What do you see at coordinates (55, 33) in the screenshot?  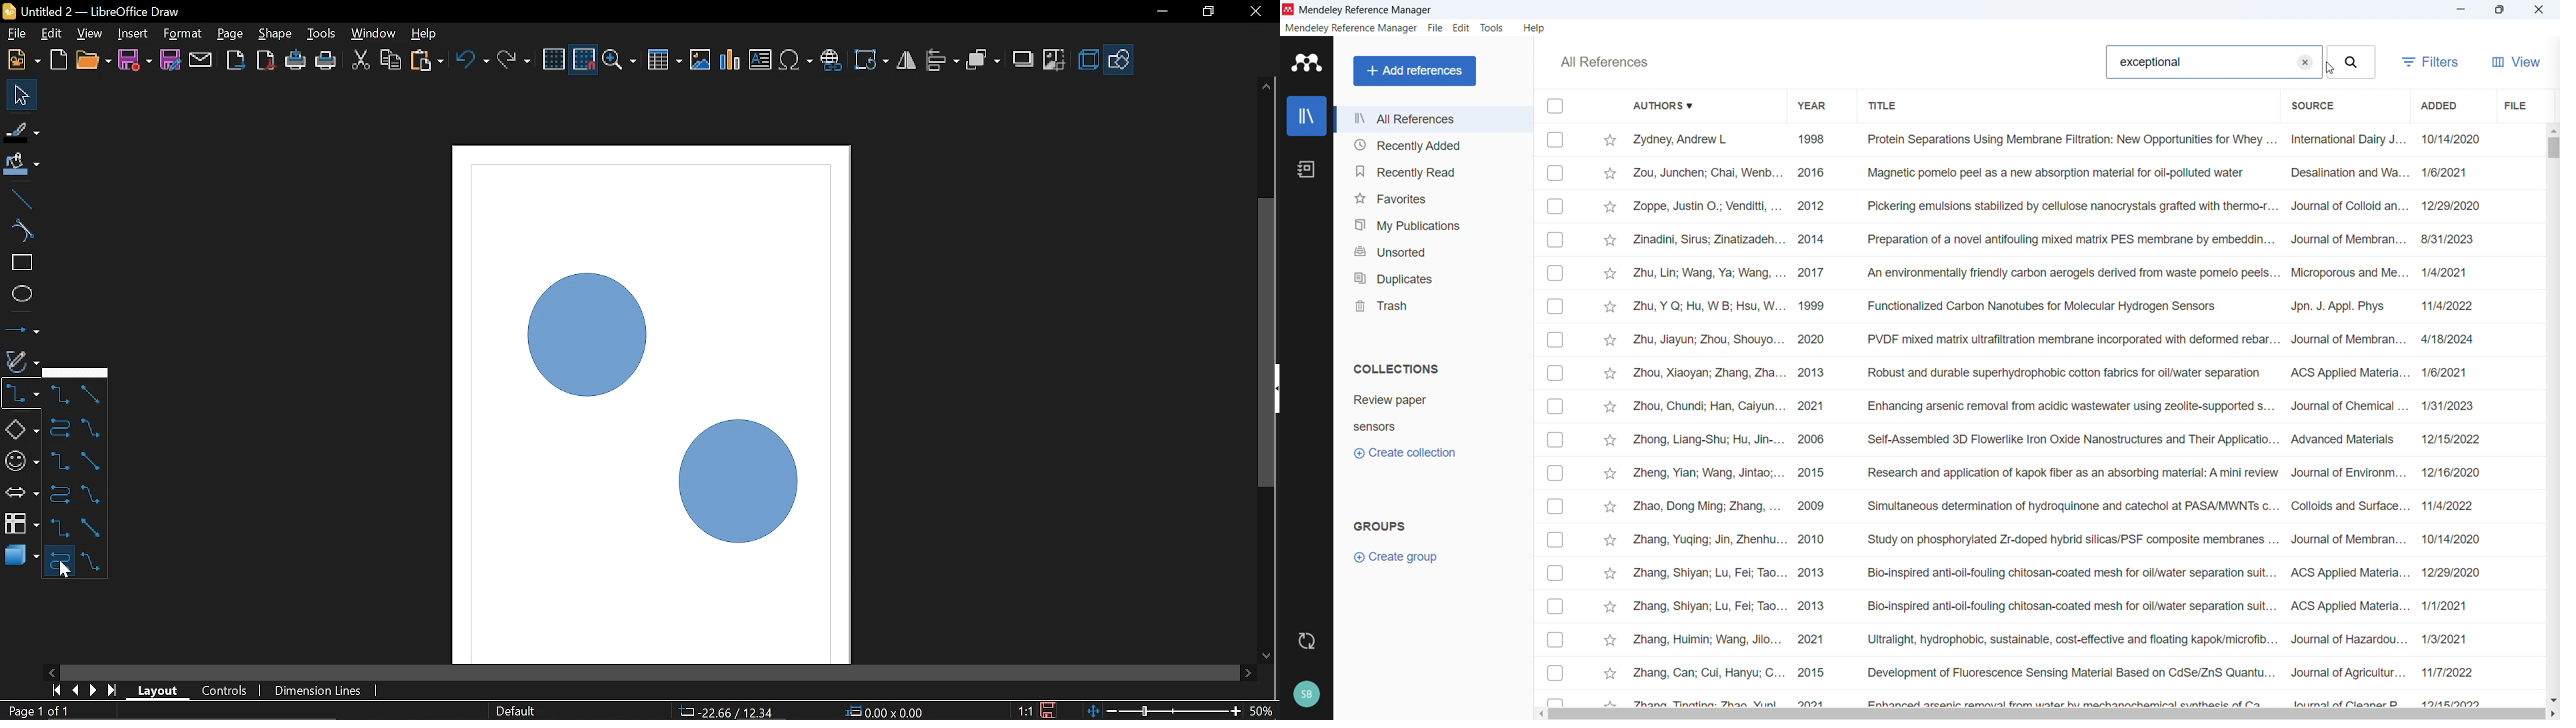 I see `edit` at bounding box center [55, 33].